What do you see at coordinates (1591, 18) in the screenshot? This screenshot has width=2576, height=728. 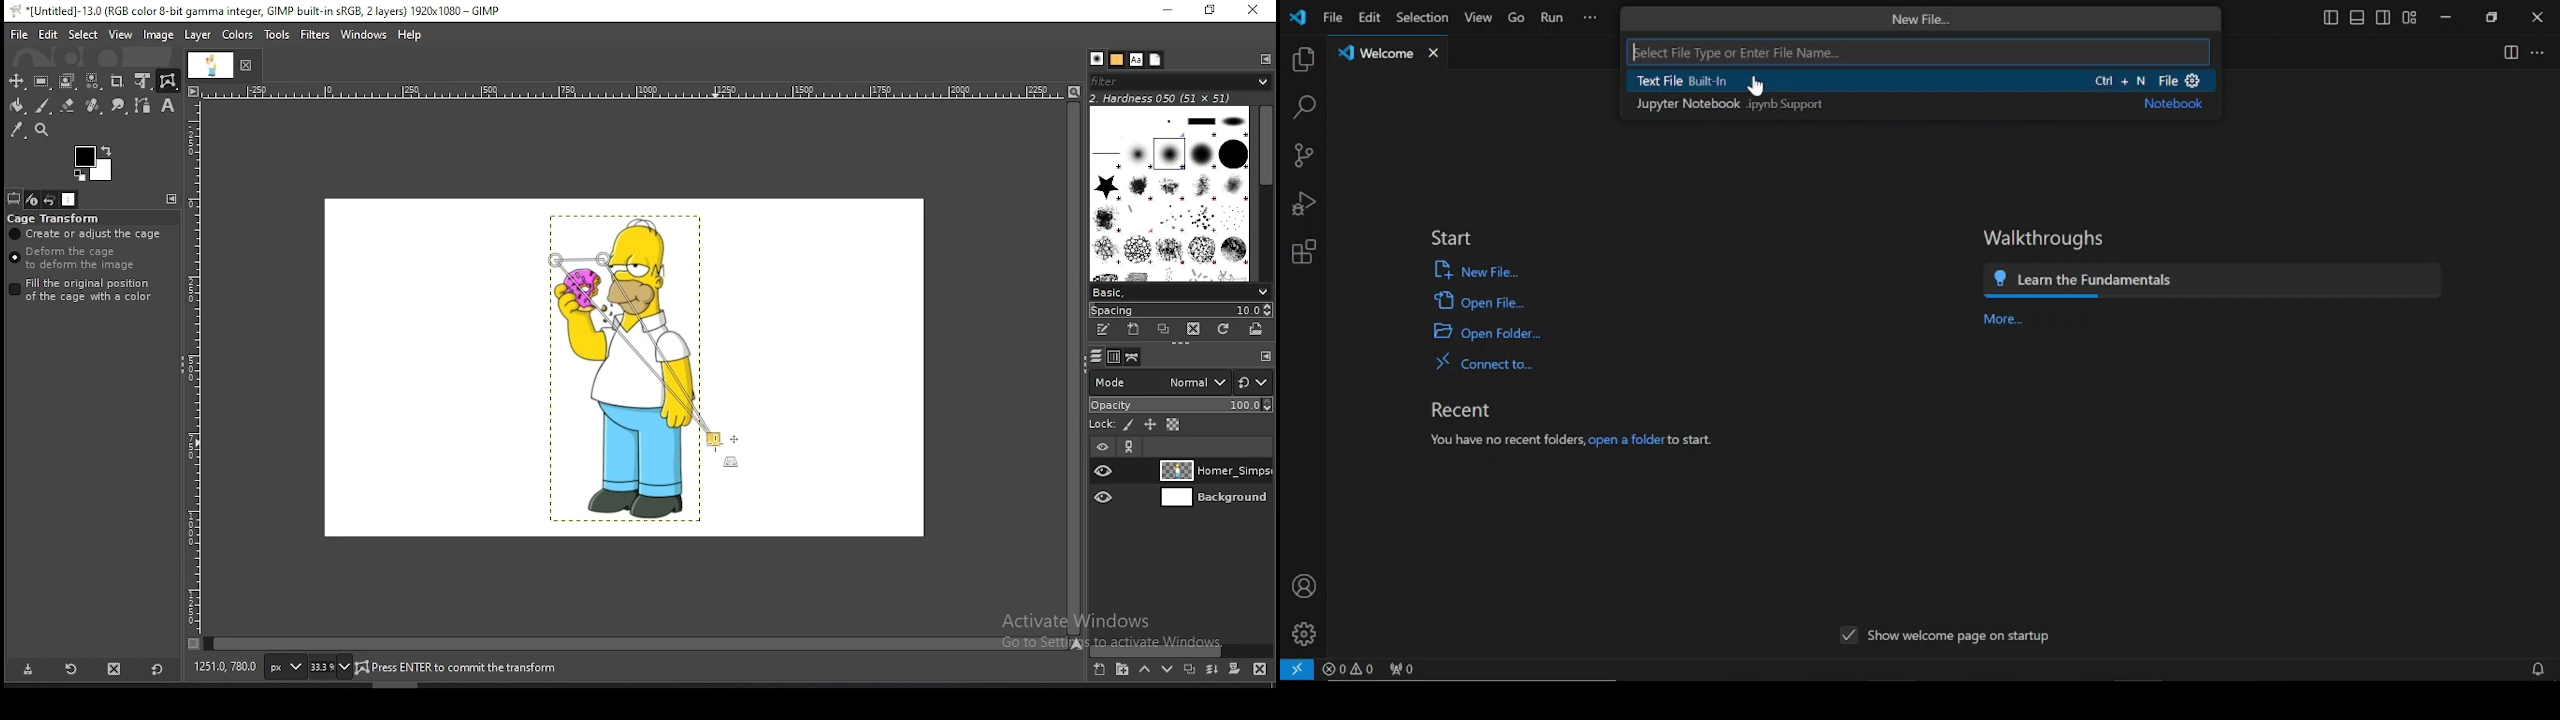 I see `more options` at bounding box center [1591, 18].